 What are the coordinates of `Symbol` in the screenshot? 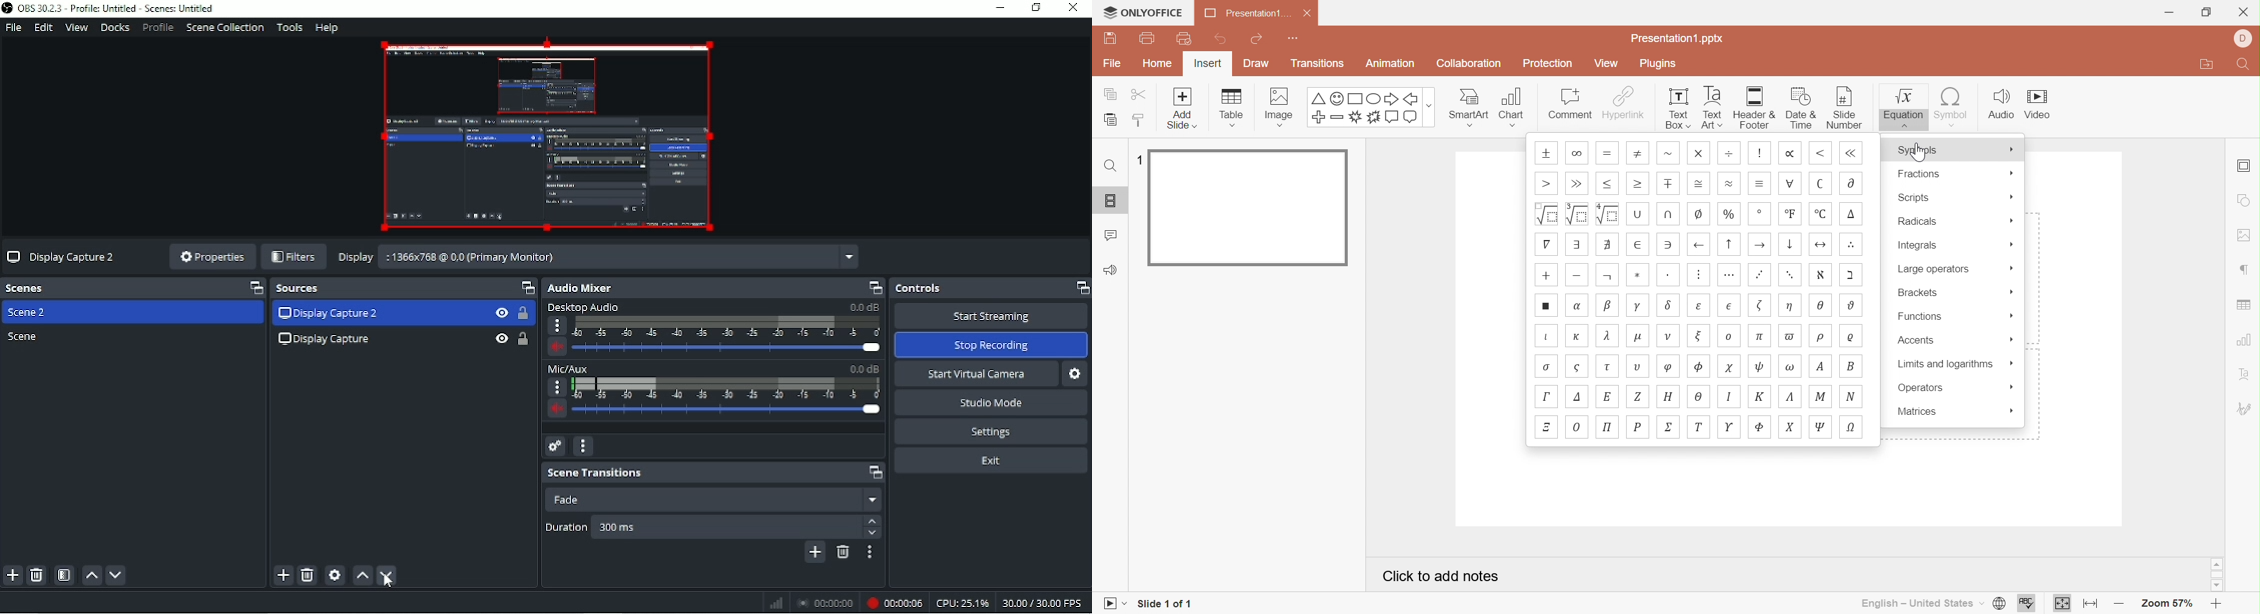 It's located at (1953, 107).